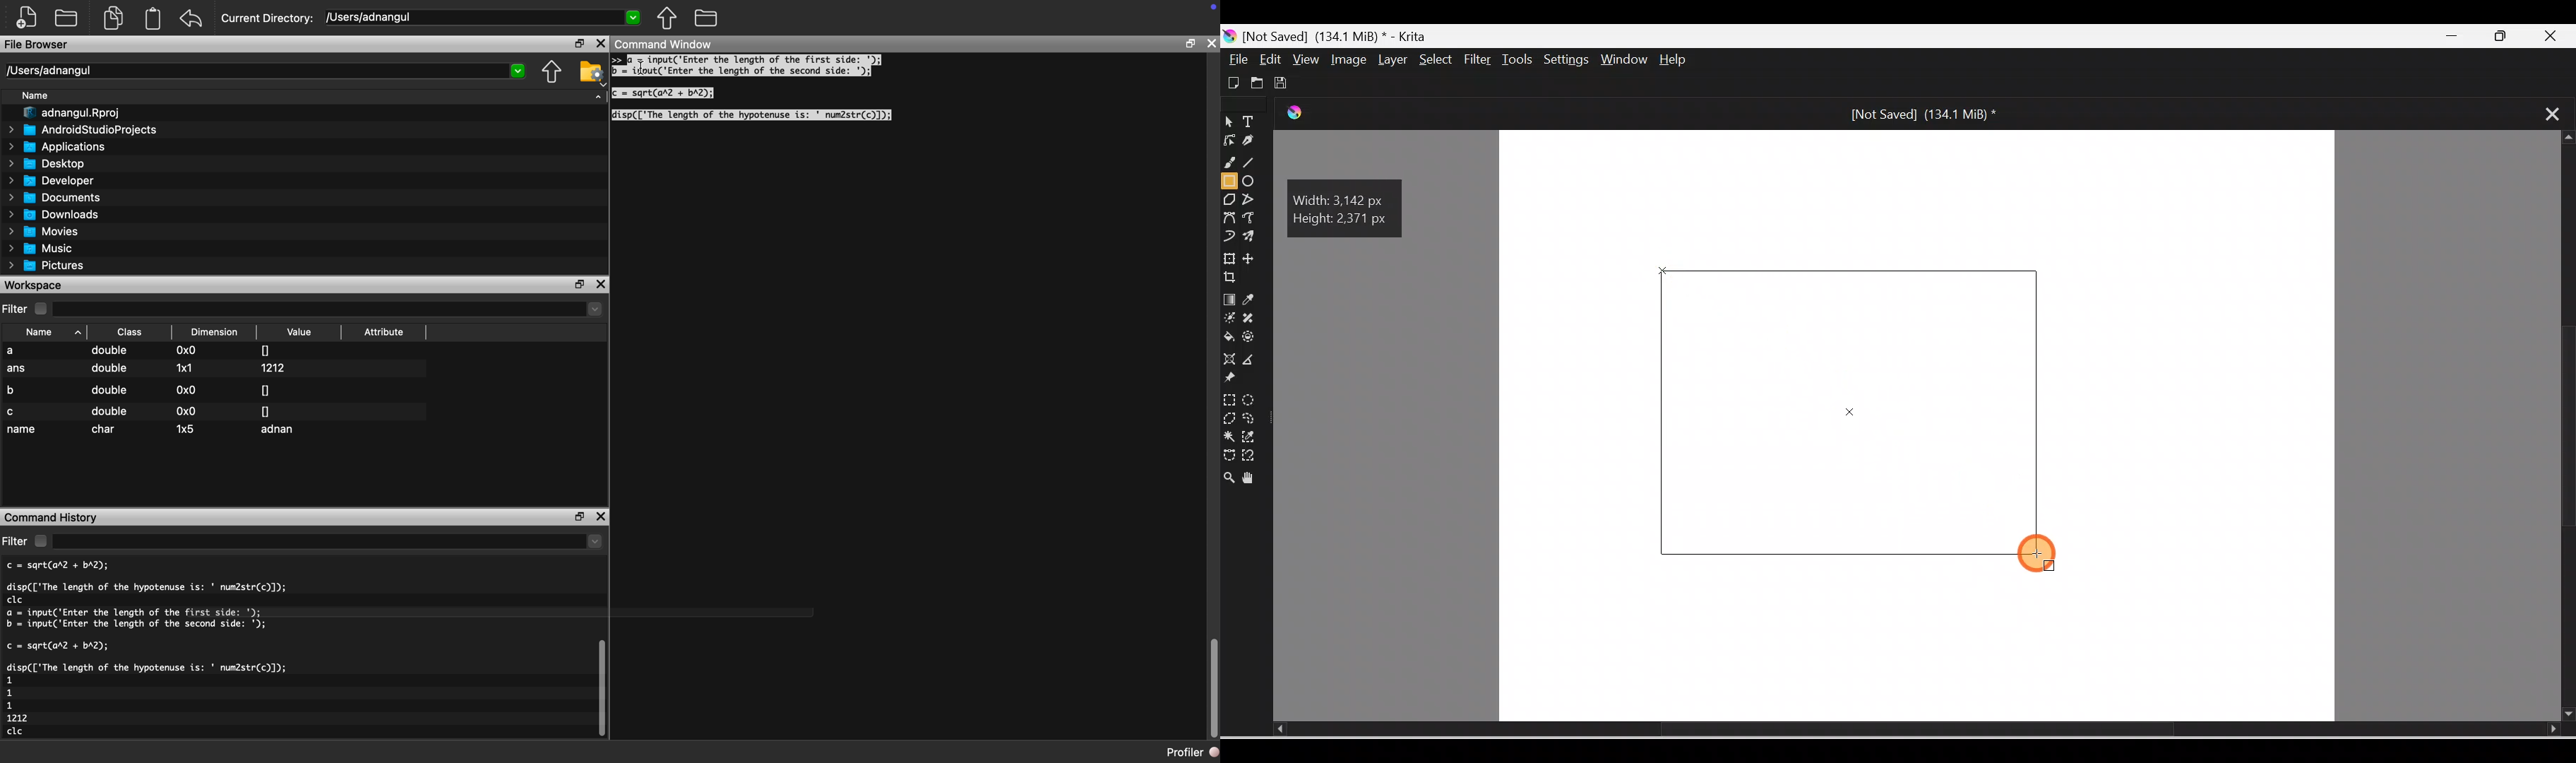 The width and height of the screenshot is (2576, 784). What do you see at coordinates (1253, 182) in the screenshot?
I see `Ellipse` at bounding box center [1253, 182].